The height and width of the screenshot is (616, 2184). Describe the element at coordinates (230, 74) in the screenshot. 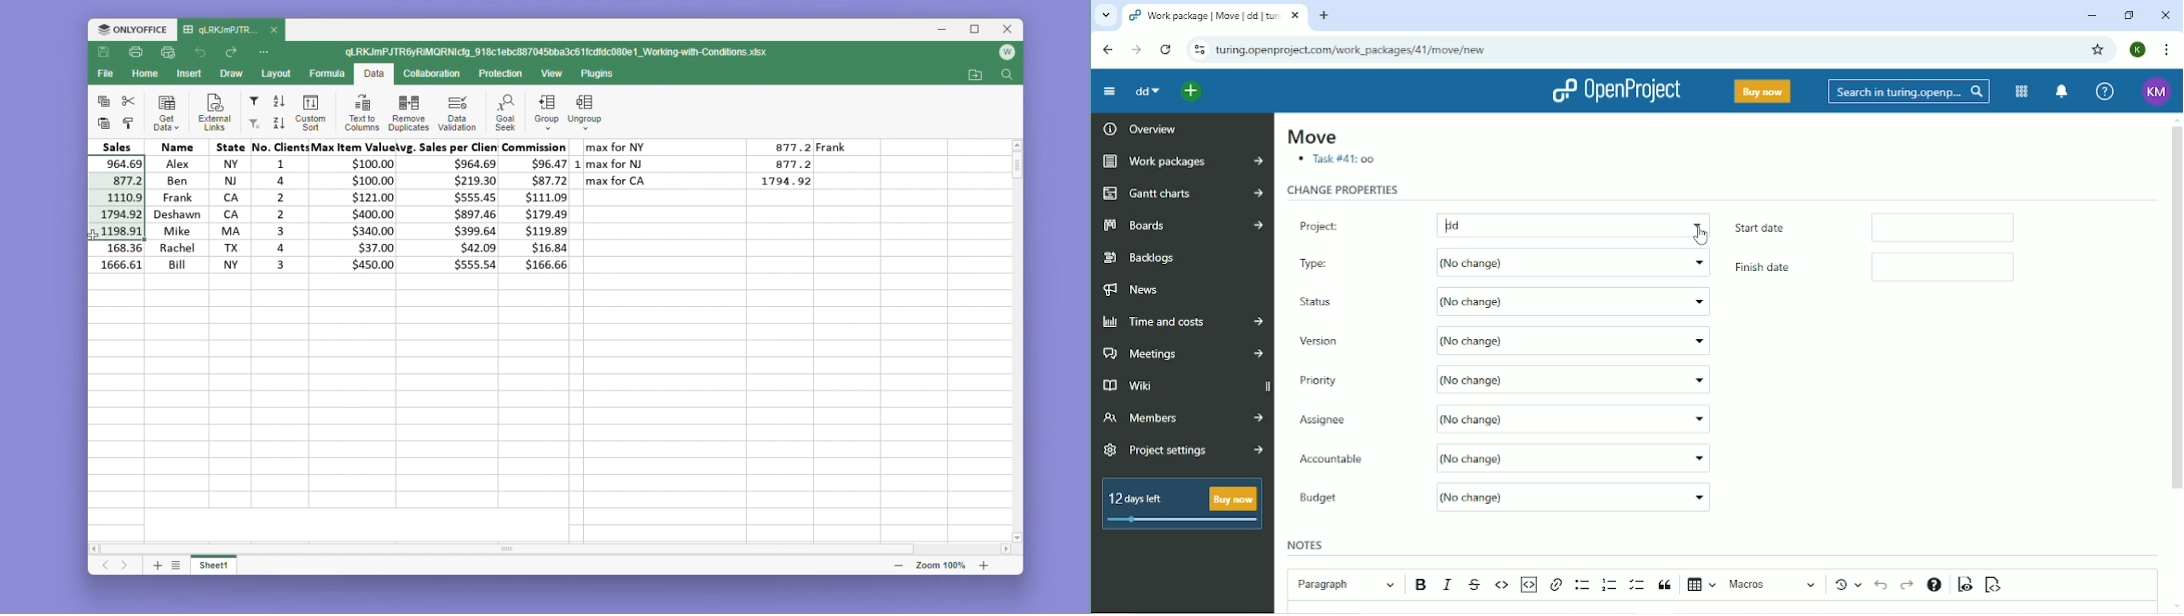

I see `Draw` at that location.